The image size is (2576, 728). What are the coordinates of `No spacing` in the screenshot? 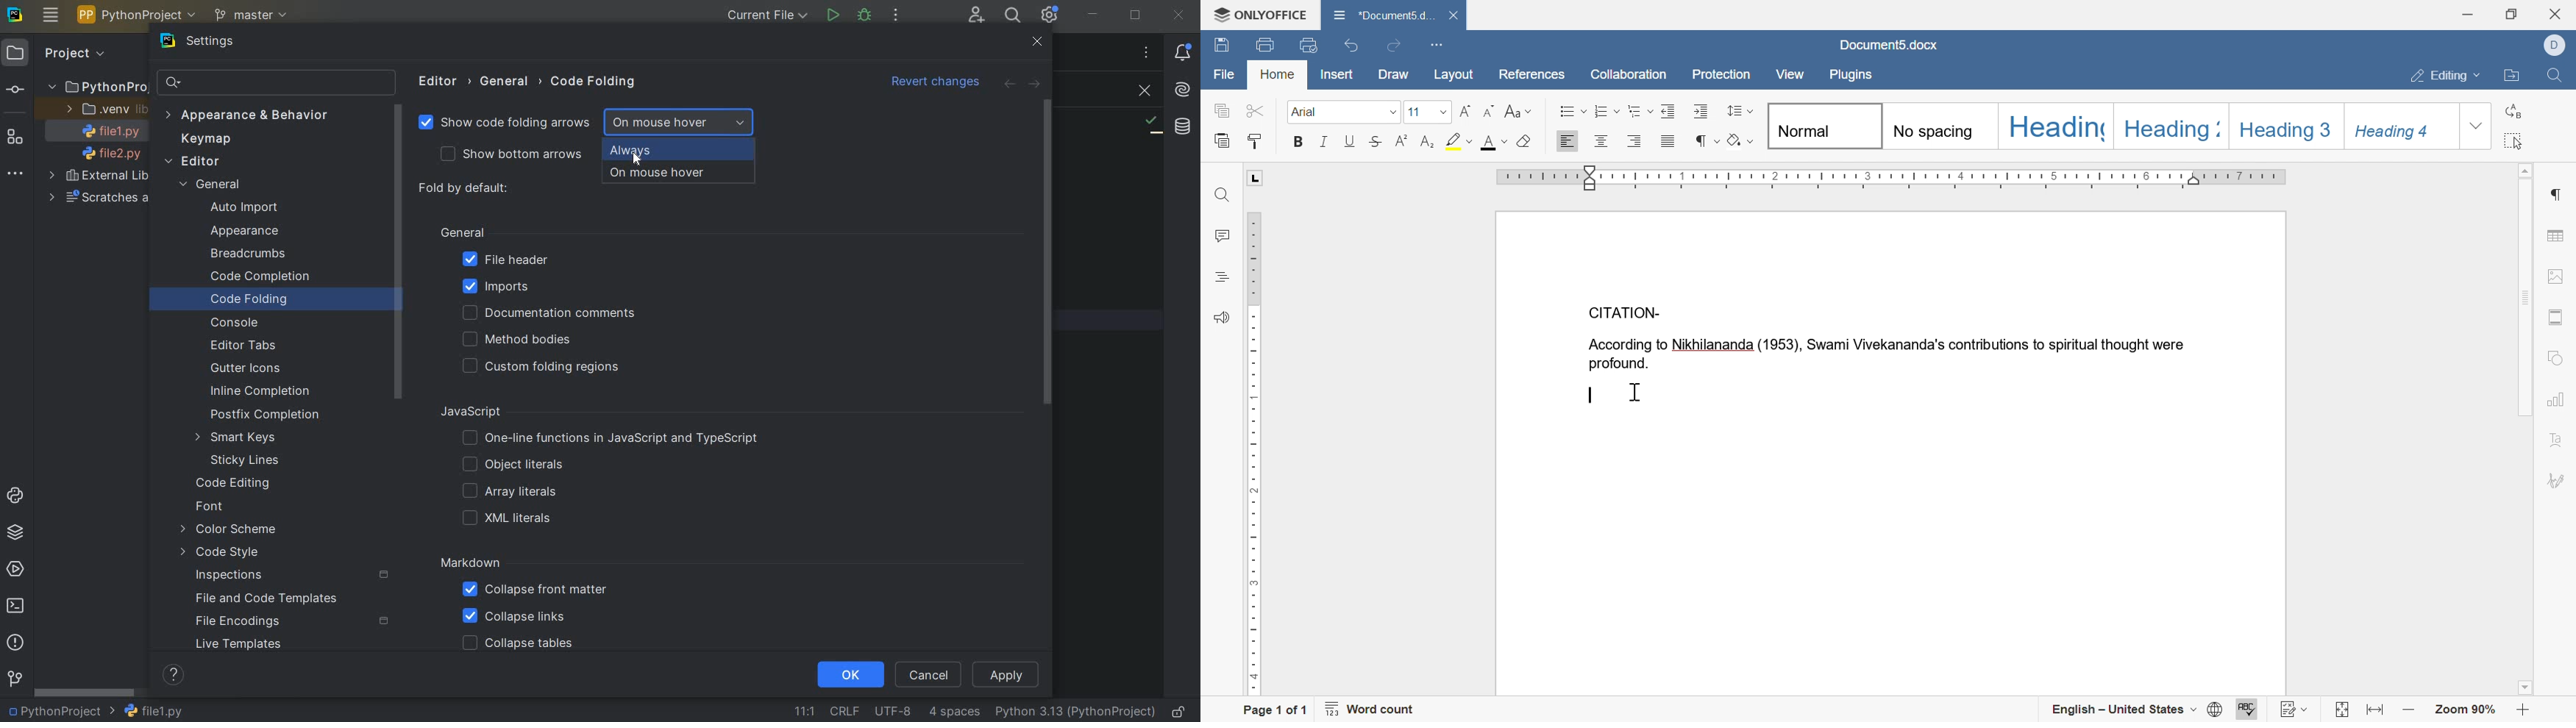 It's located at (1944, 127).